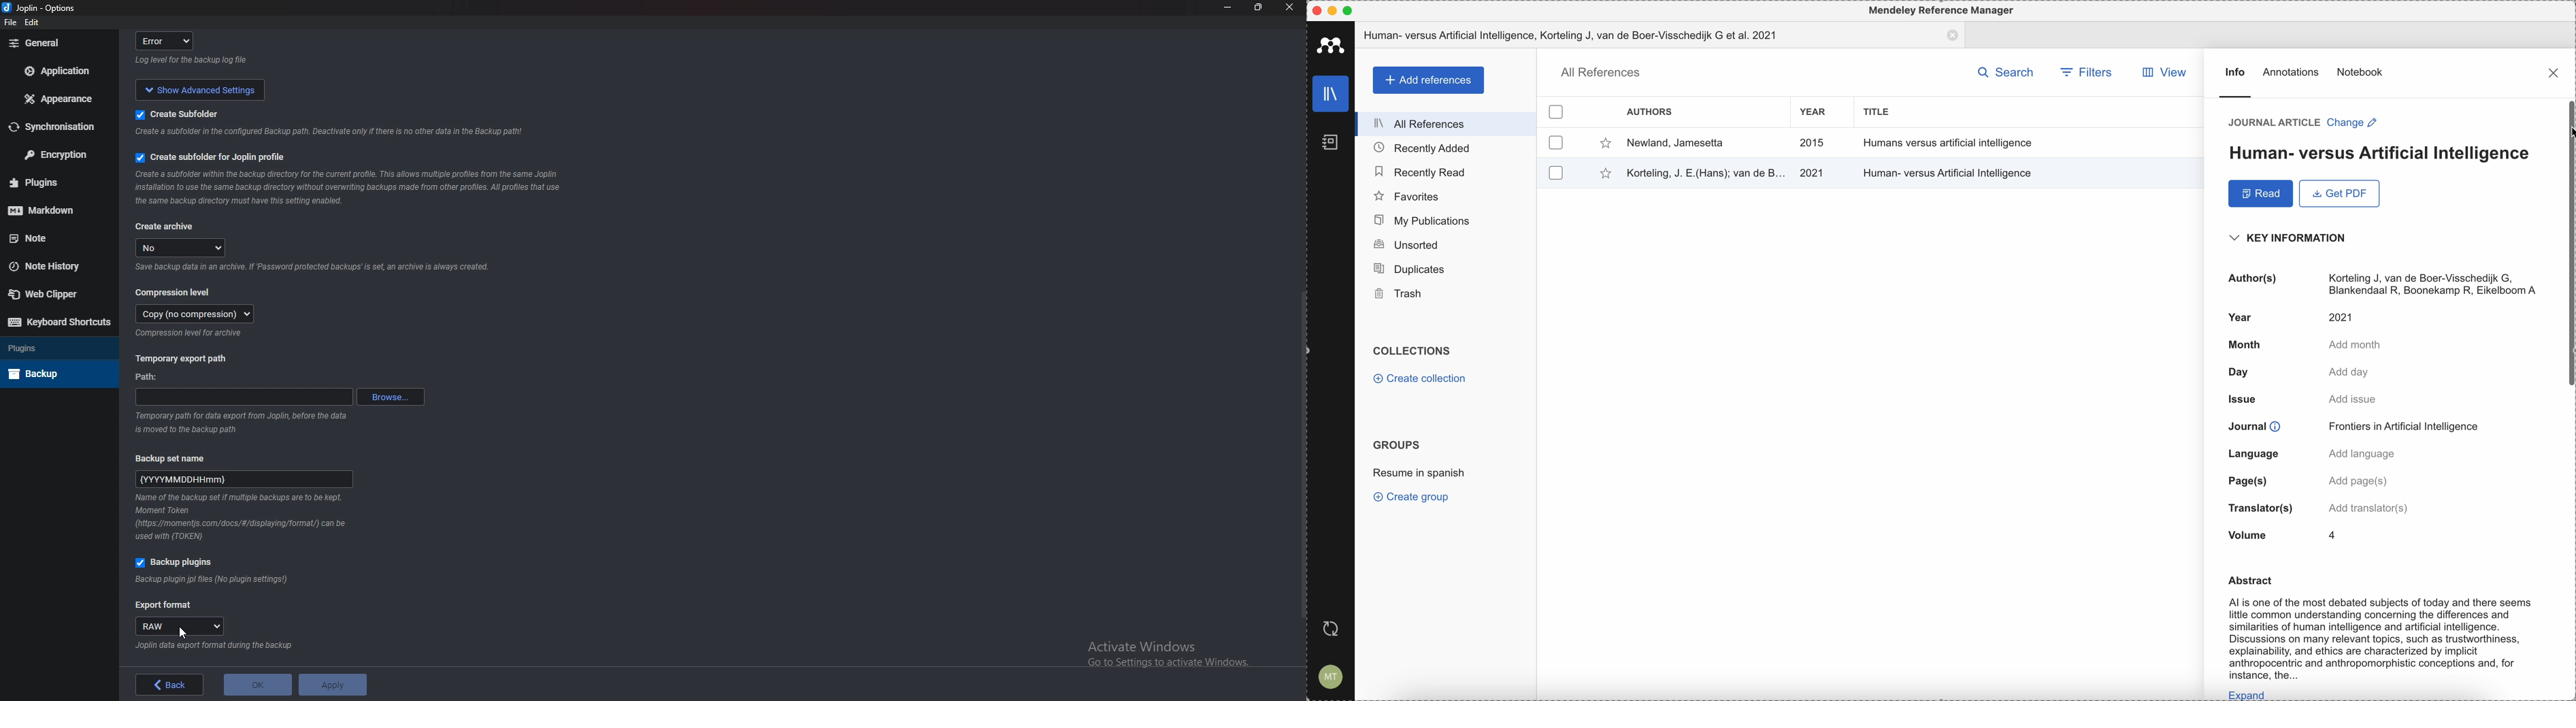 This screenshot has height=728, width=2576. What do you see at coordinates (2260, 194) in the screenshot?
I see `read` at bounding box center [2260, 194].